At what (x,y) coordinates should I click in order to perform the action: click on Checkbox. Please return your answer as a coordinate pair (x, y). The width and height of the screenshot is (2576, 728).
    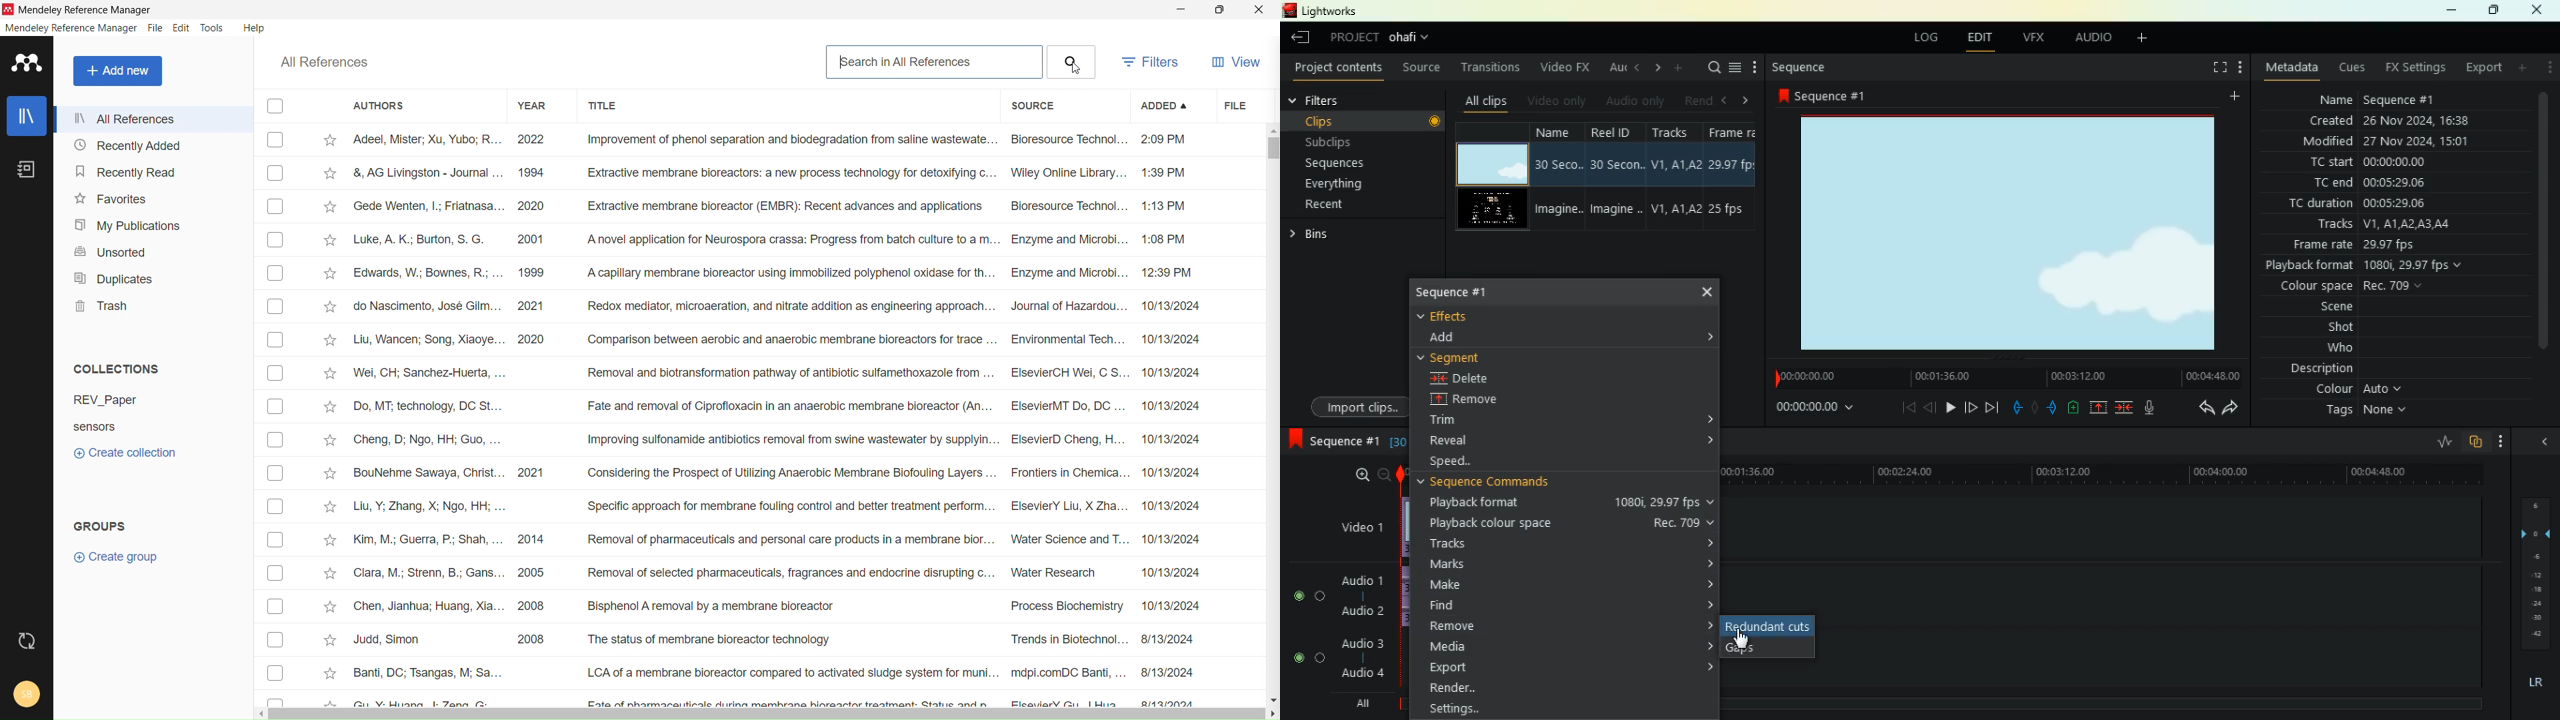
    Looking at the image, I should click on (277, 305).